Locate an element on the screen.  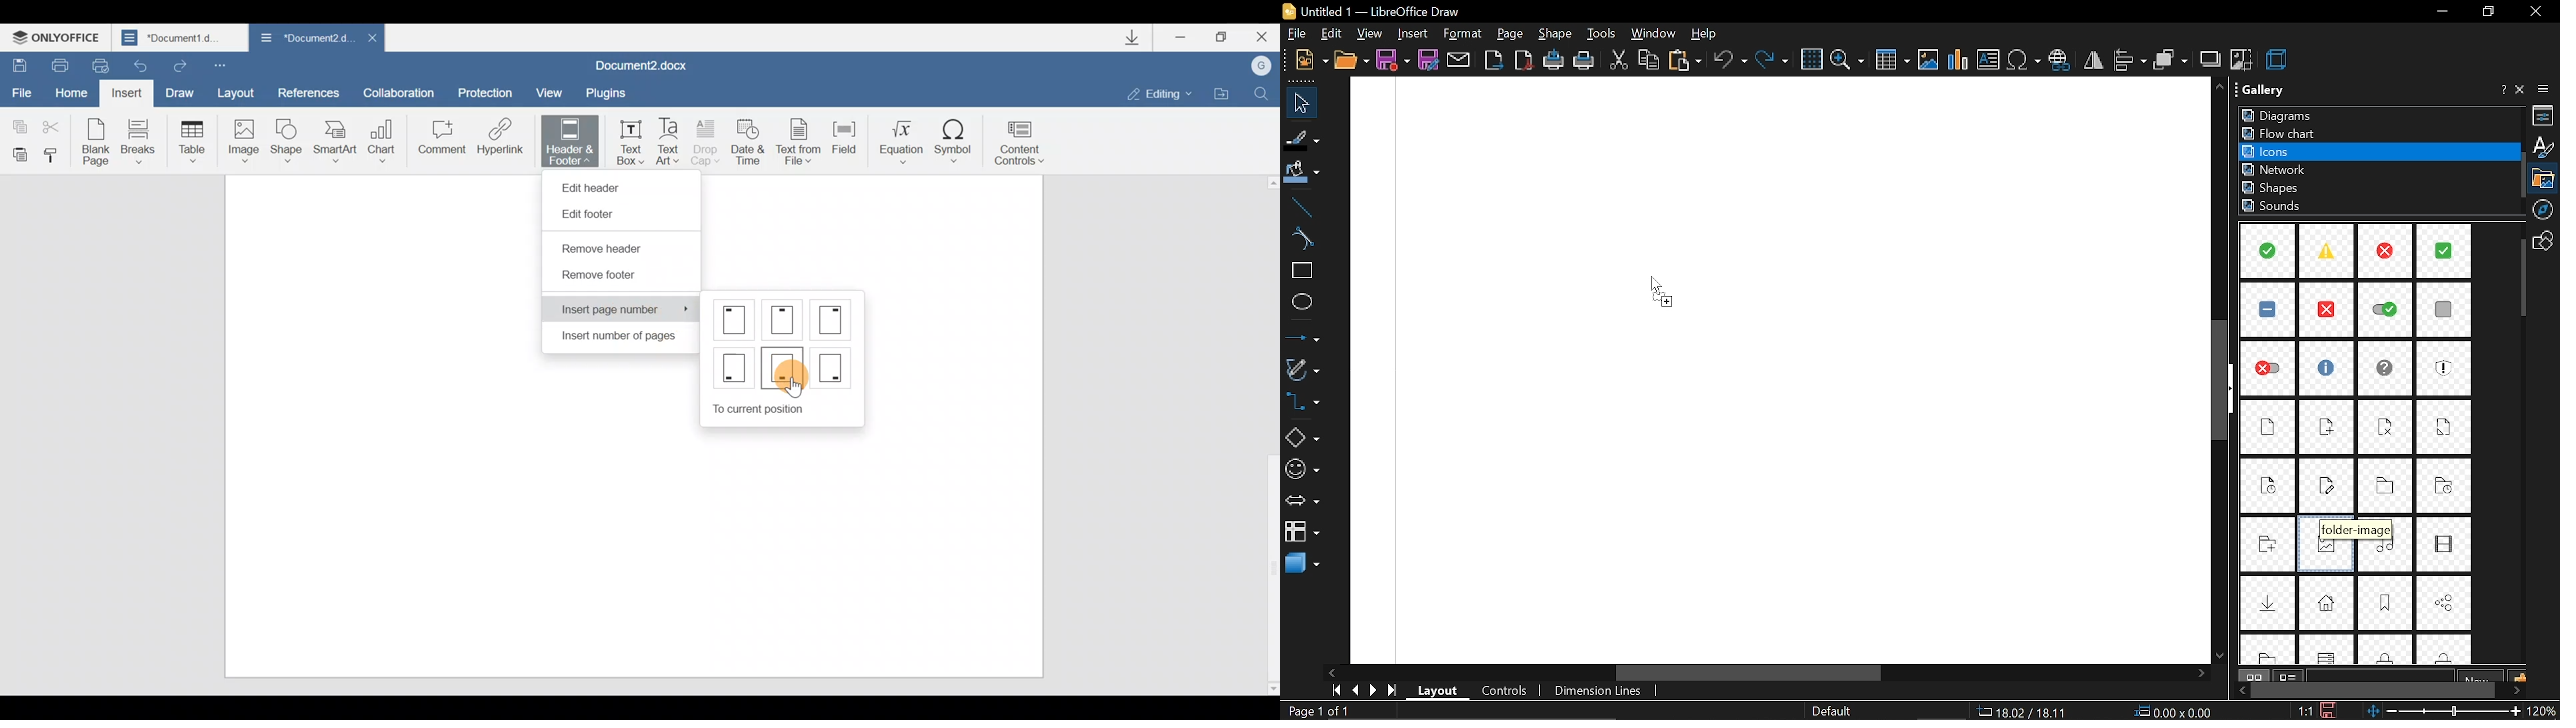
Plugins is located at coordinates (616, 91).